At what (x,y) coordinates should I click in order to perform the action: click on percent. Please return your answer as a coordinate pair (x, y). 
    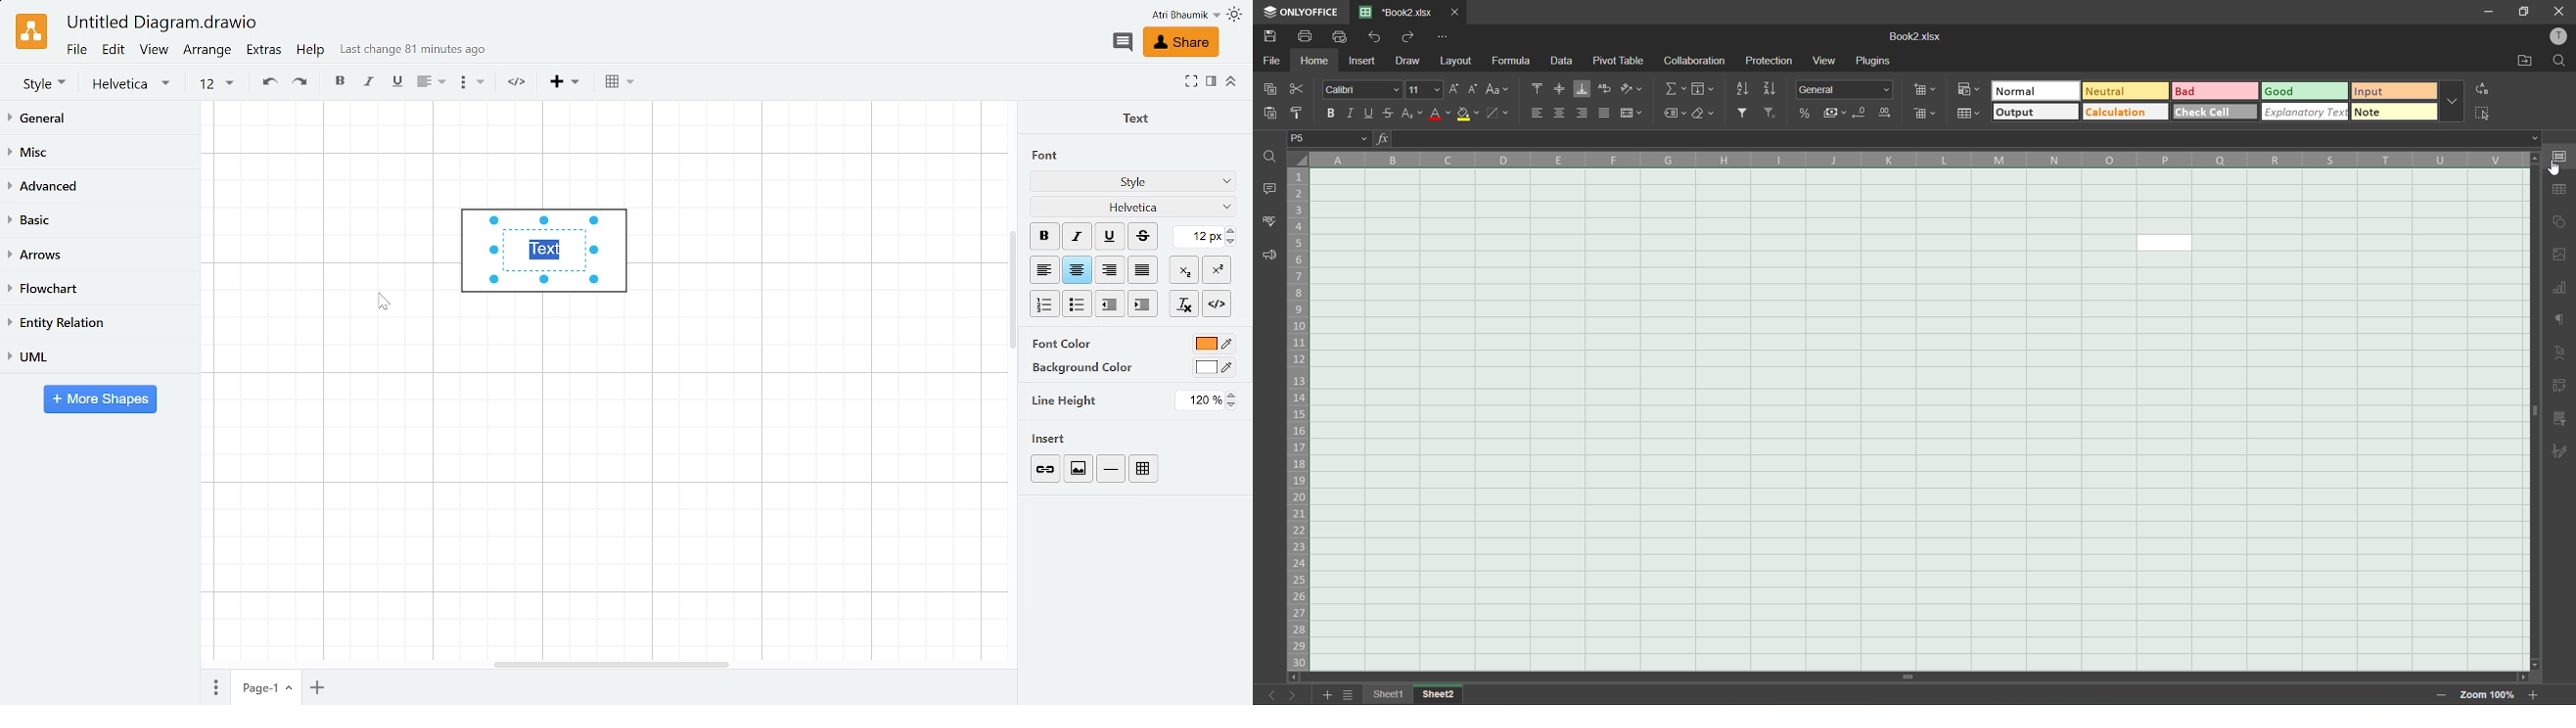
    Looking at the image, I should click on (1804, 113).